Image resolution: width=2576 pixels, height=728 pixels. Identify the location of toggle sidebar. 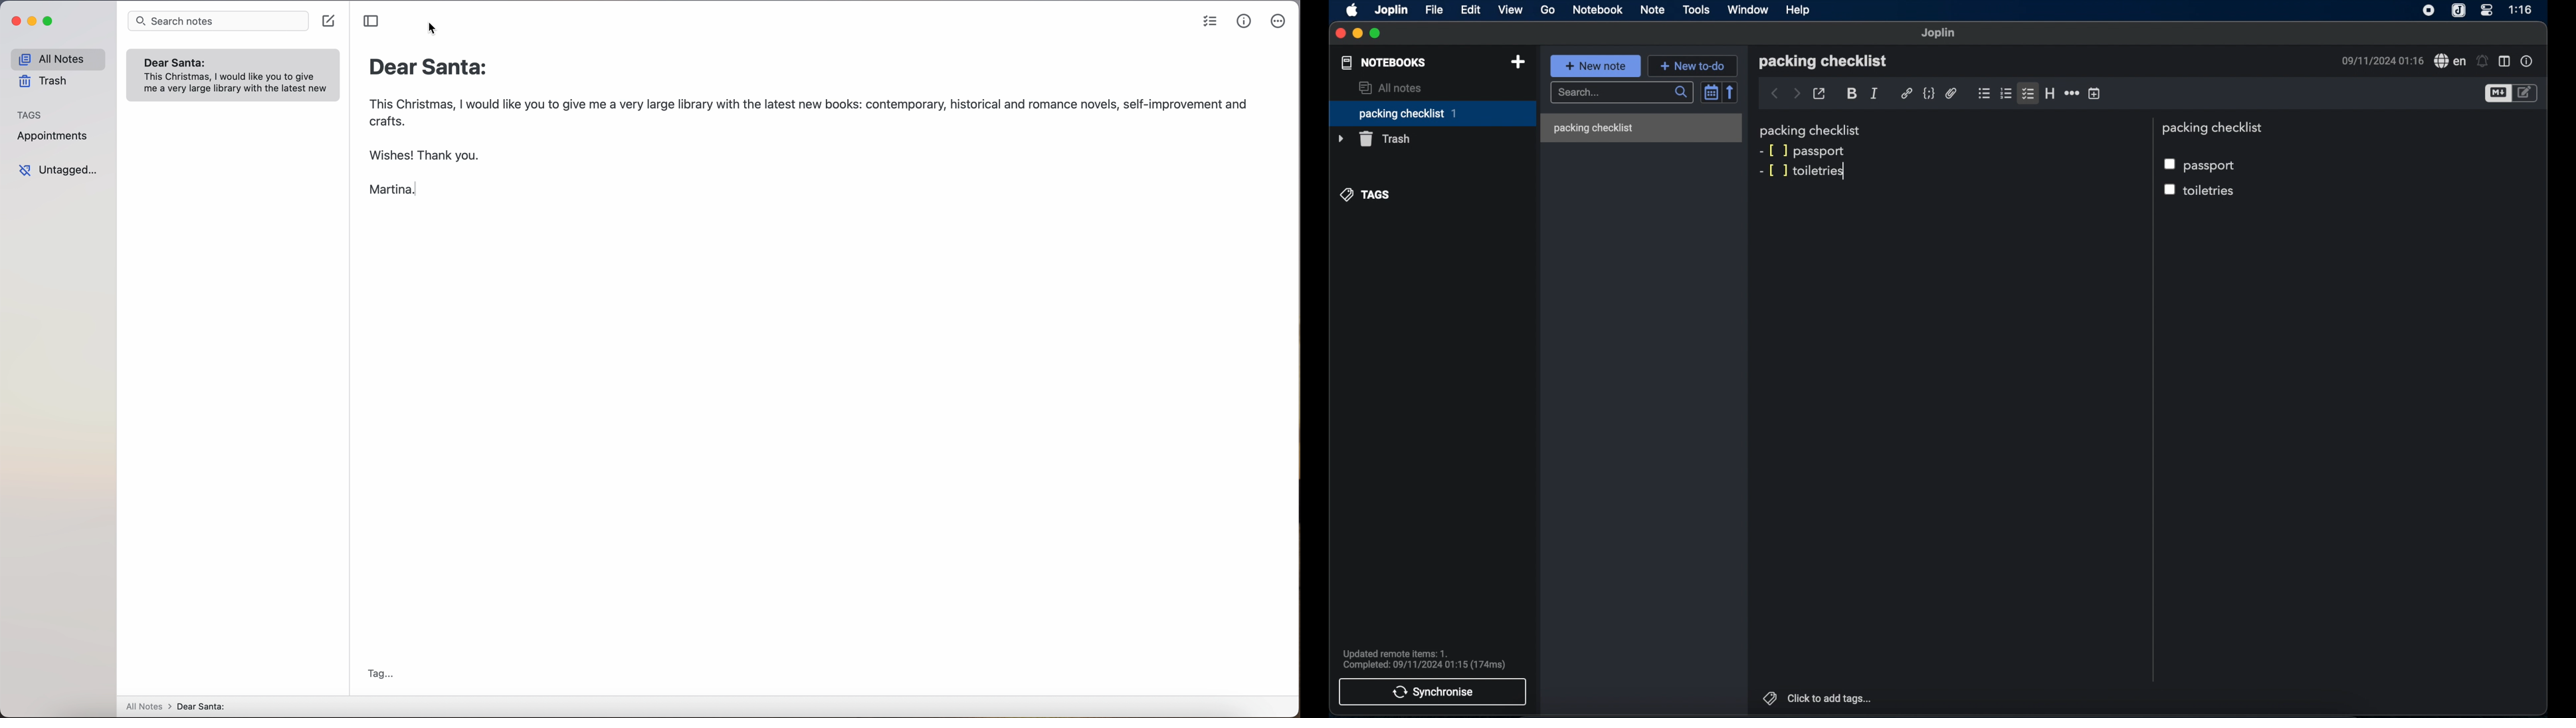
(370, 21).